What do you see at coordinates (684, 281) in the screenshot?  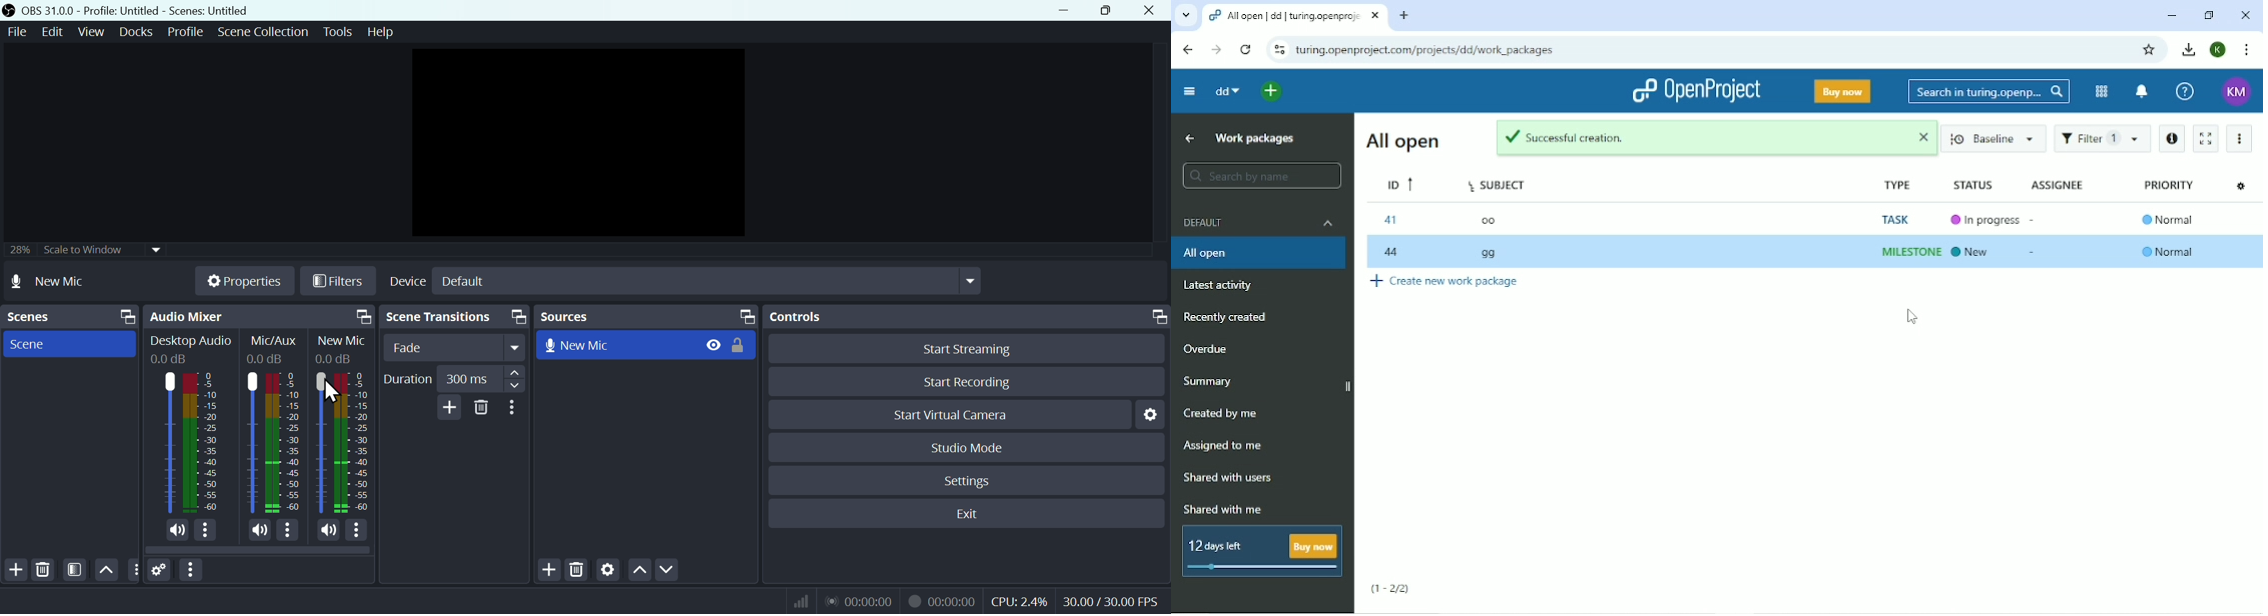 I see `Select Device` at bounding box center [684, 281].